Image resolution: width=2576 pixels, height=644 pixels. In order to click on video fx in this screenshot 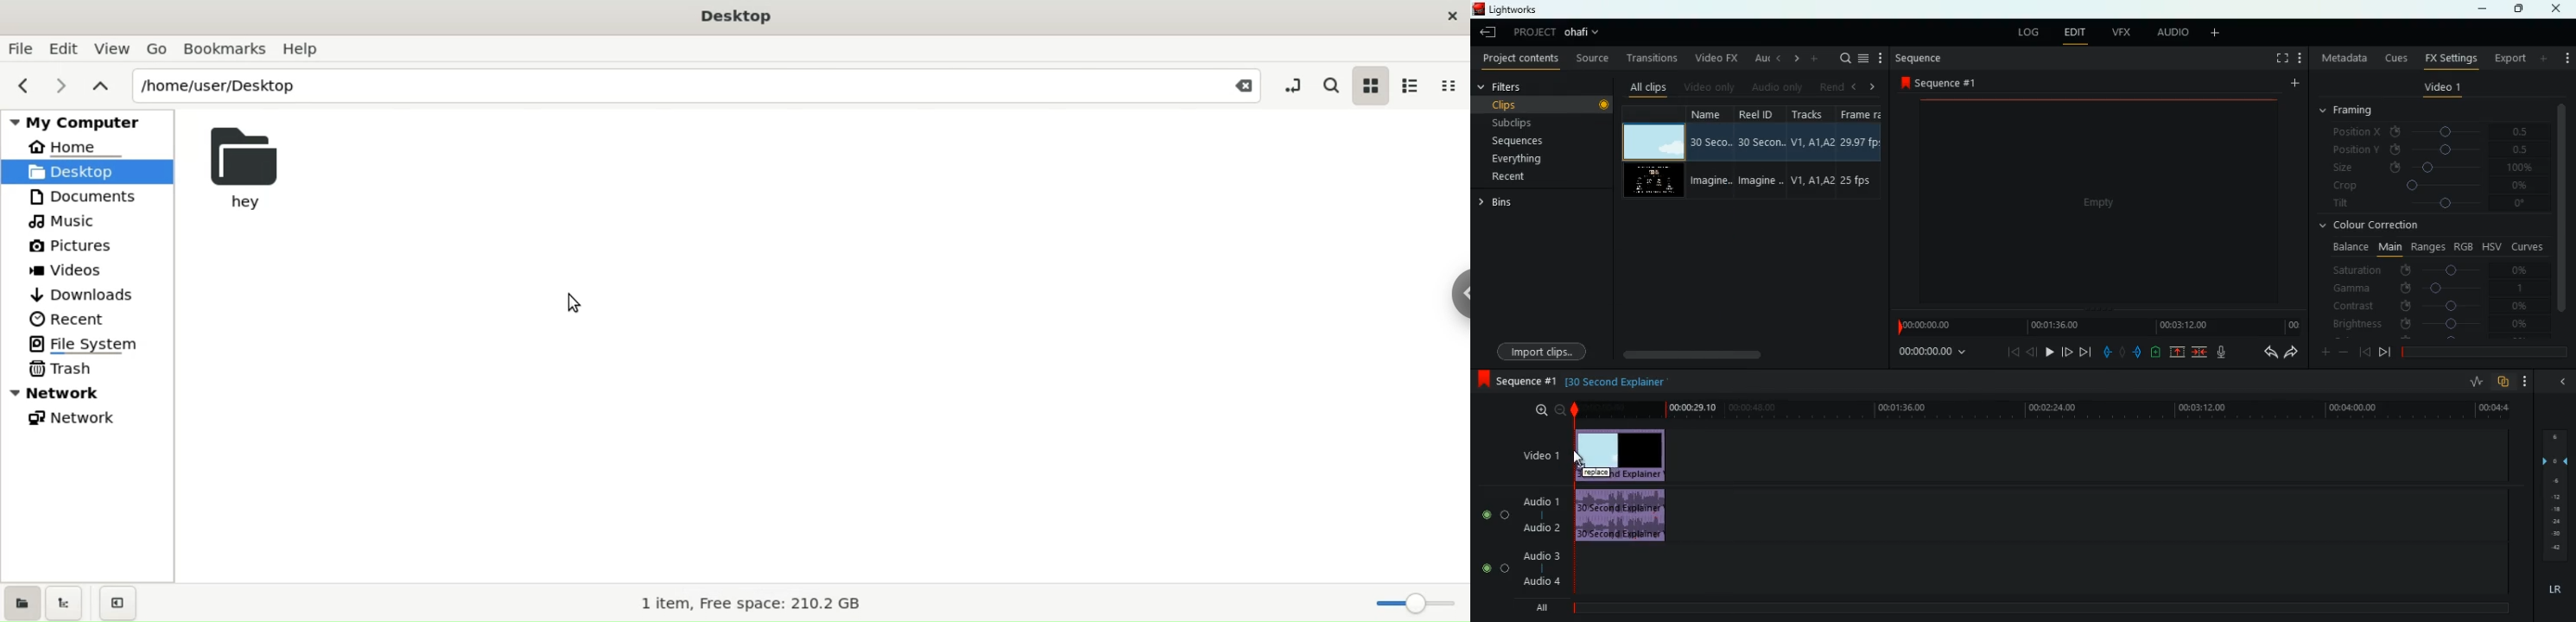, I will do `click(1715, 57)`.